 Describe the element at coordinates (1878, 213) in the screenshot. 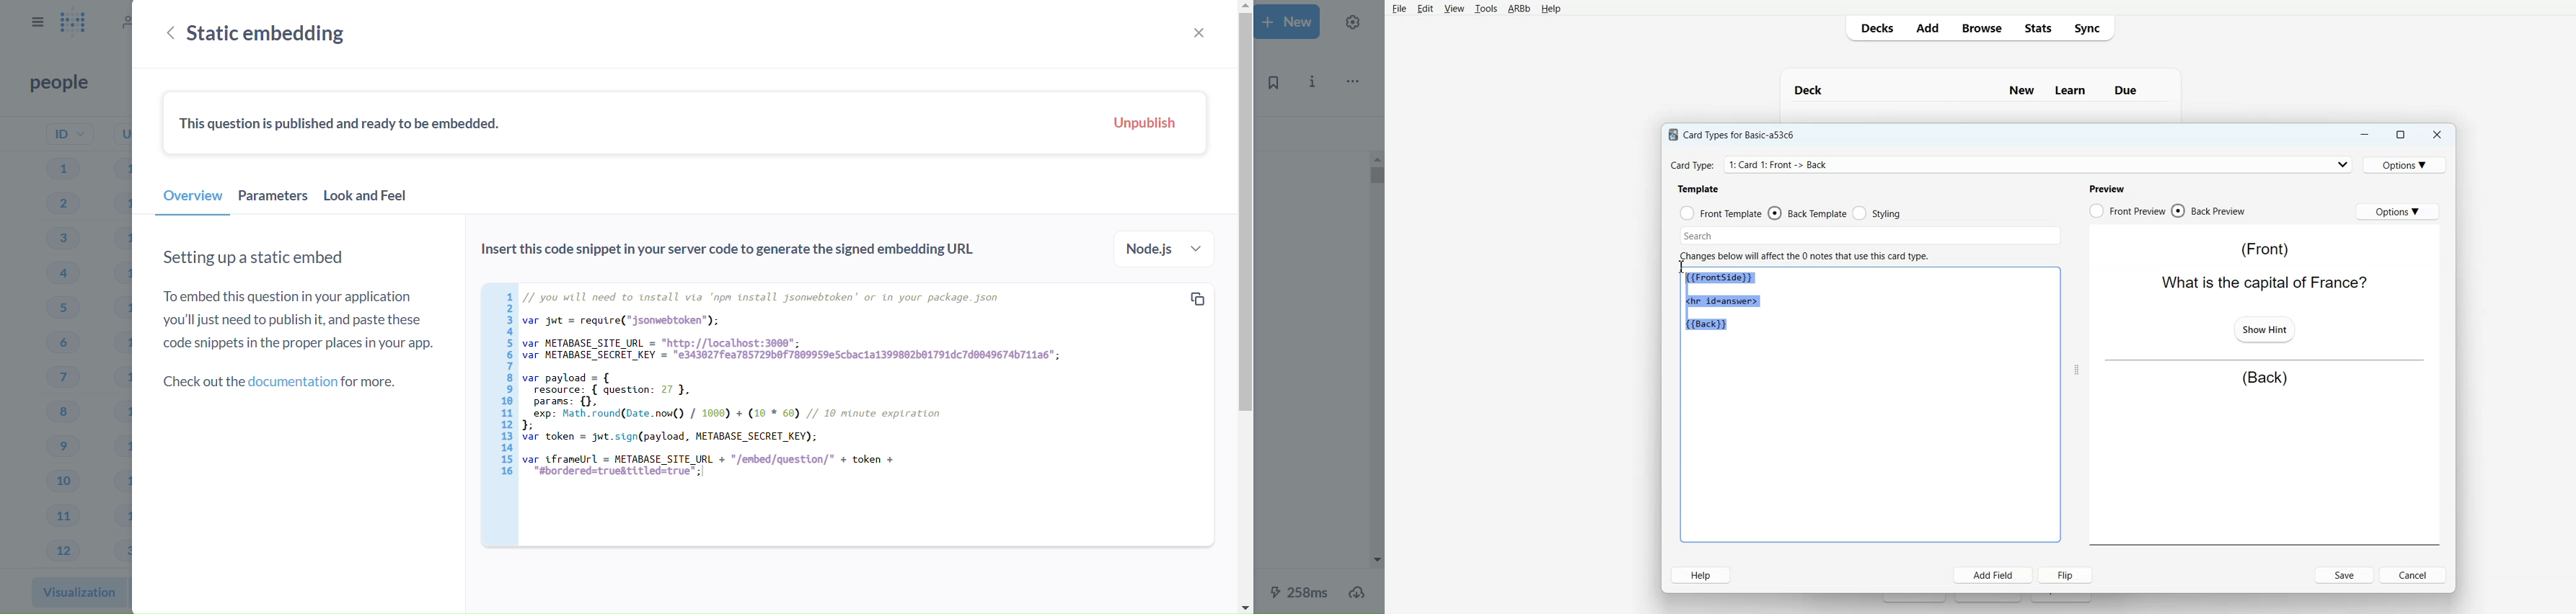

I see `Styling` at that location.